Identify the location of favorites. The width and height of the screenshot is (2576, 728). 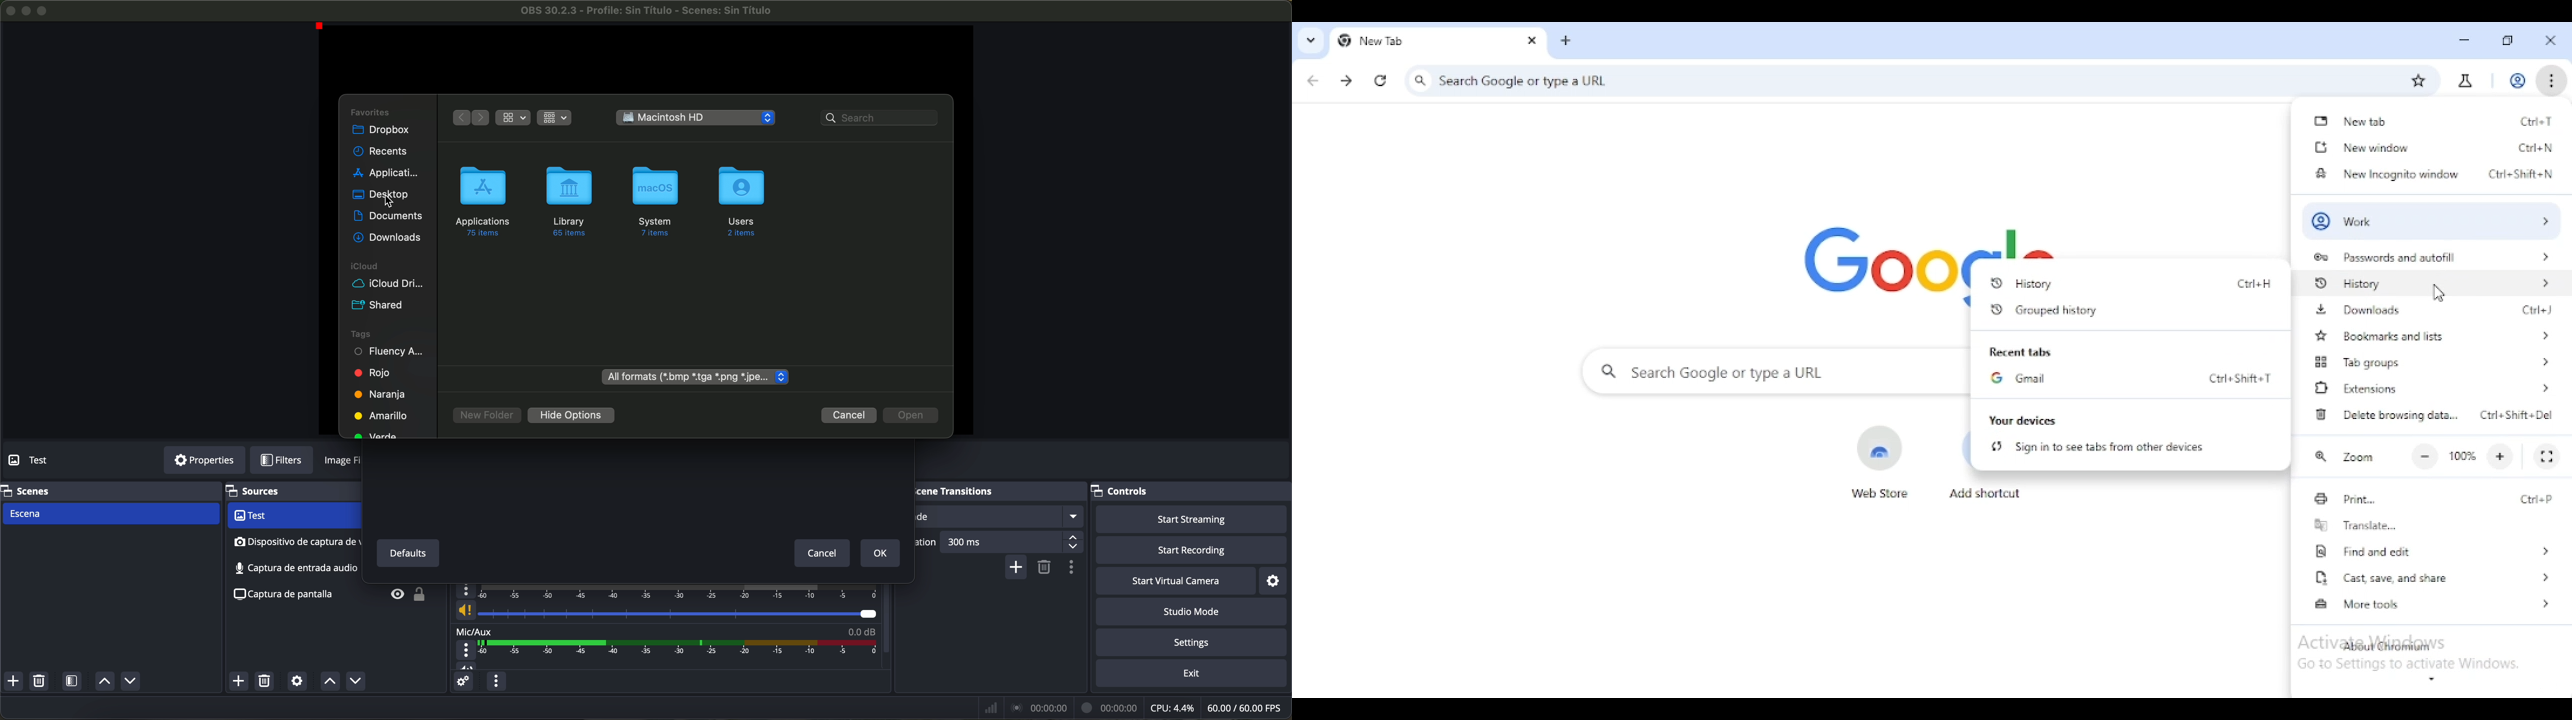
(370, 111).